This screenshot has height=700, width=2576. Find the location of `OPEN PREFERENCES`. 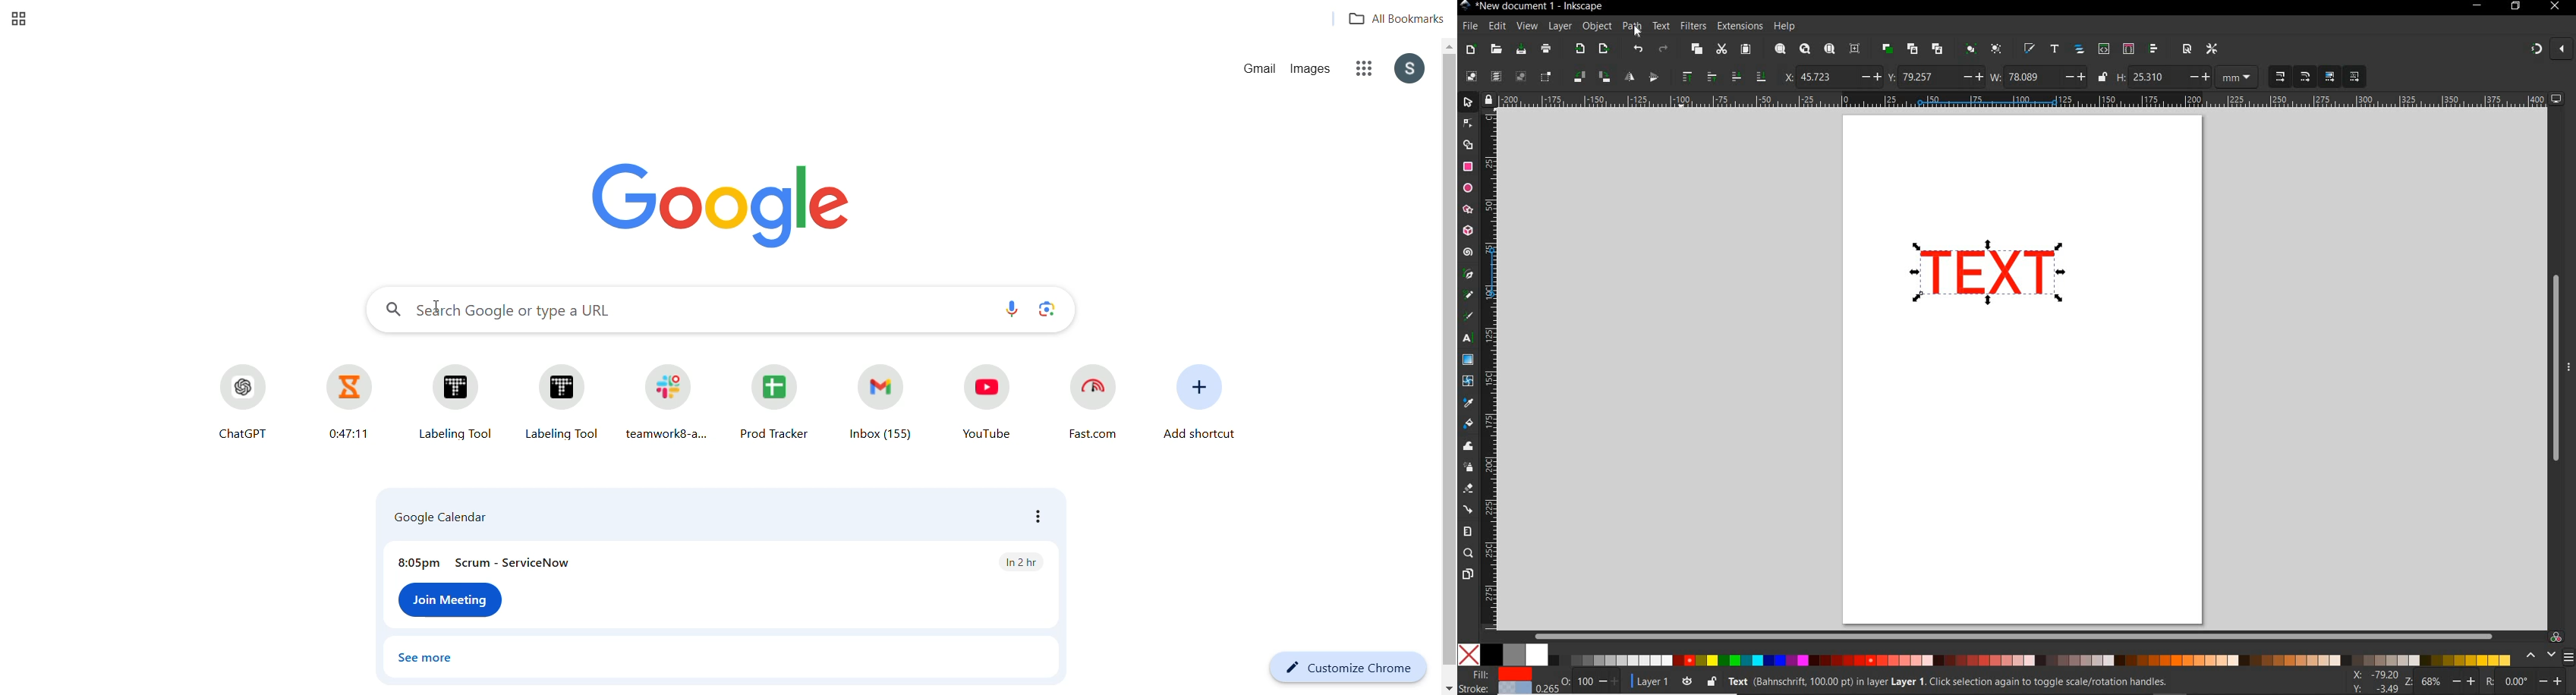

OPEN PREFERENCES is located at coordinates (2213, 49).